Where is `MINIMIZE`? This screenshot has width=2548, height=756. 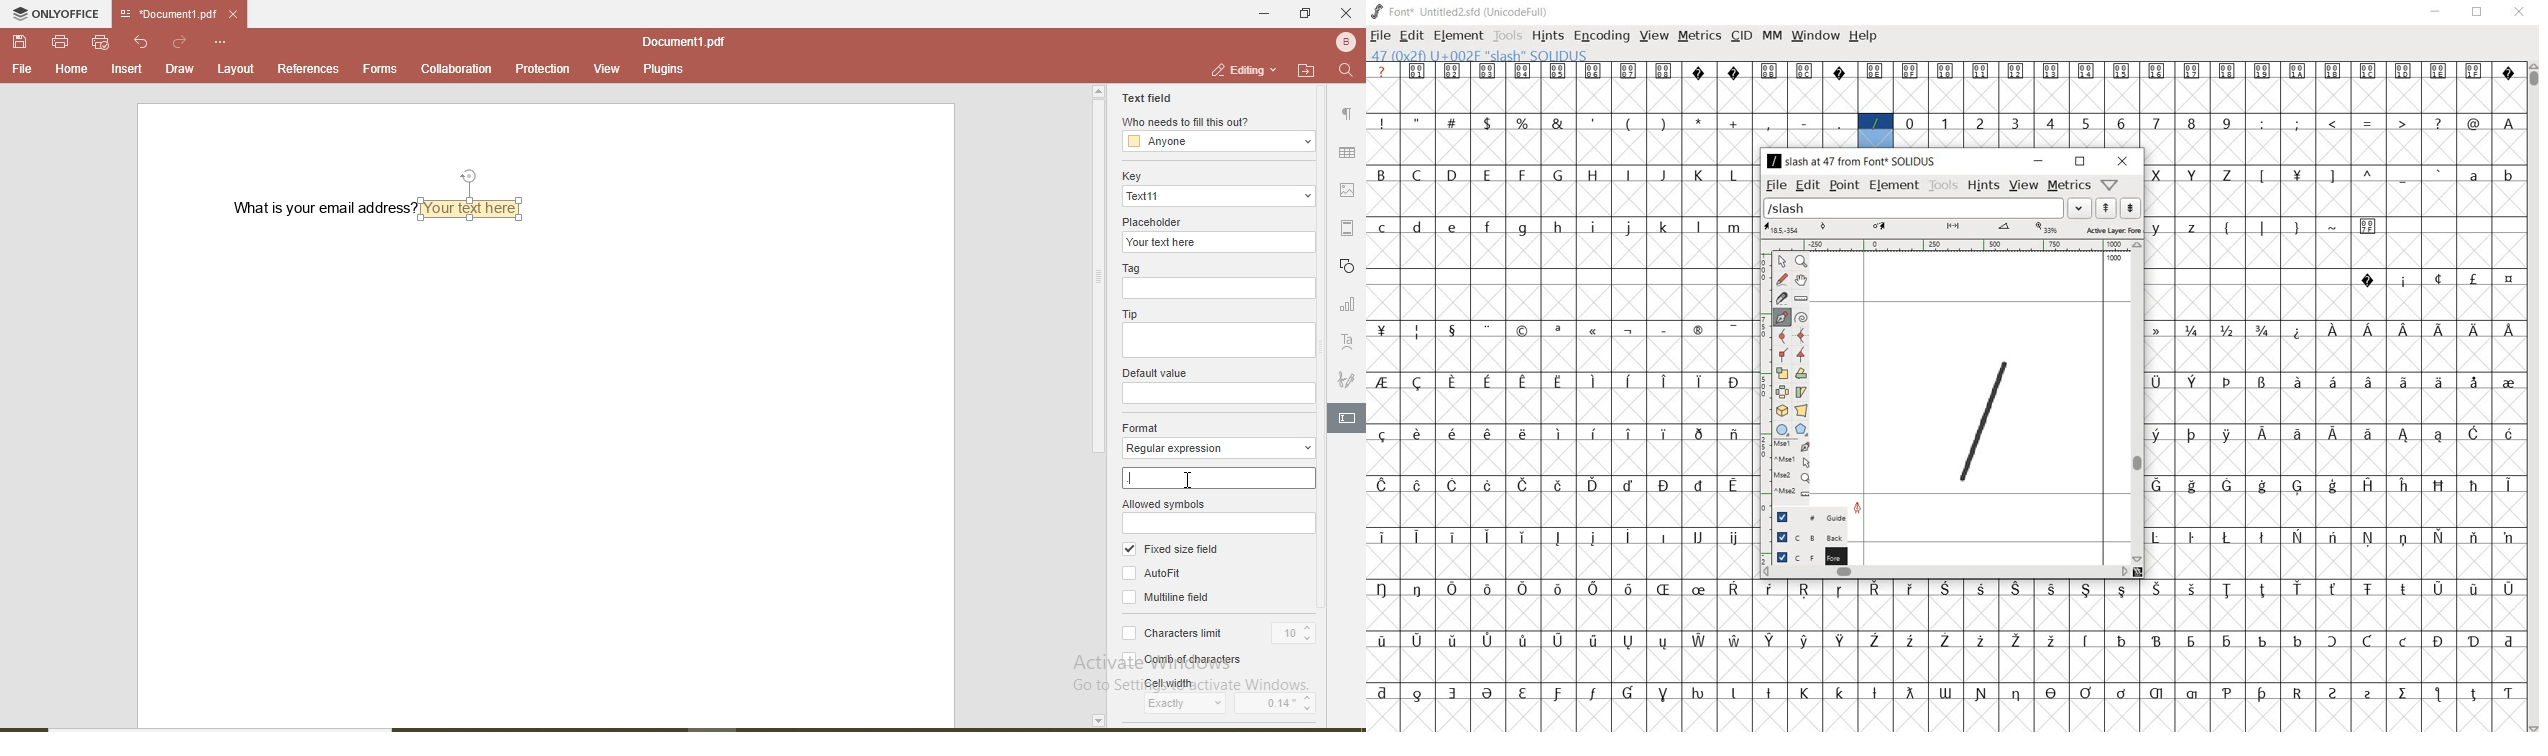 MINIMIZE is located at coordinates (2435, 14).